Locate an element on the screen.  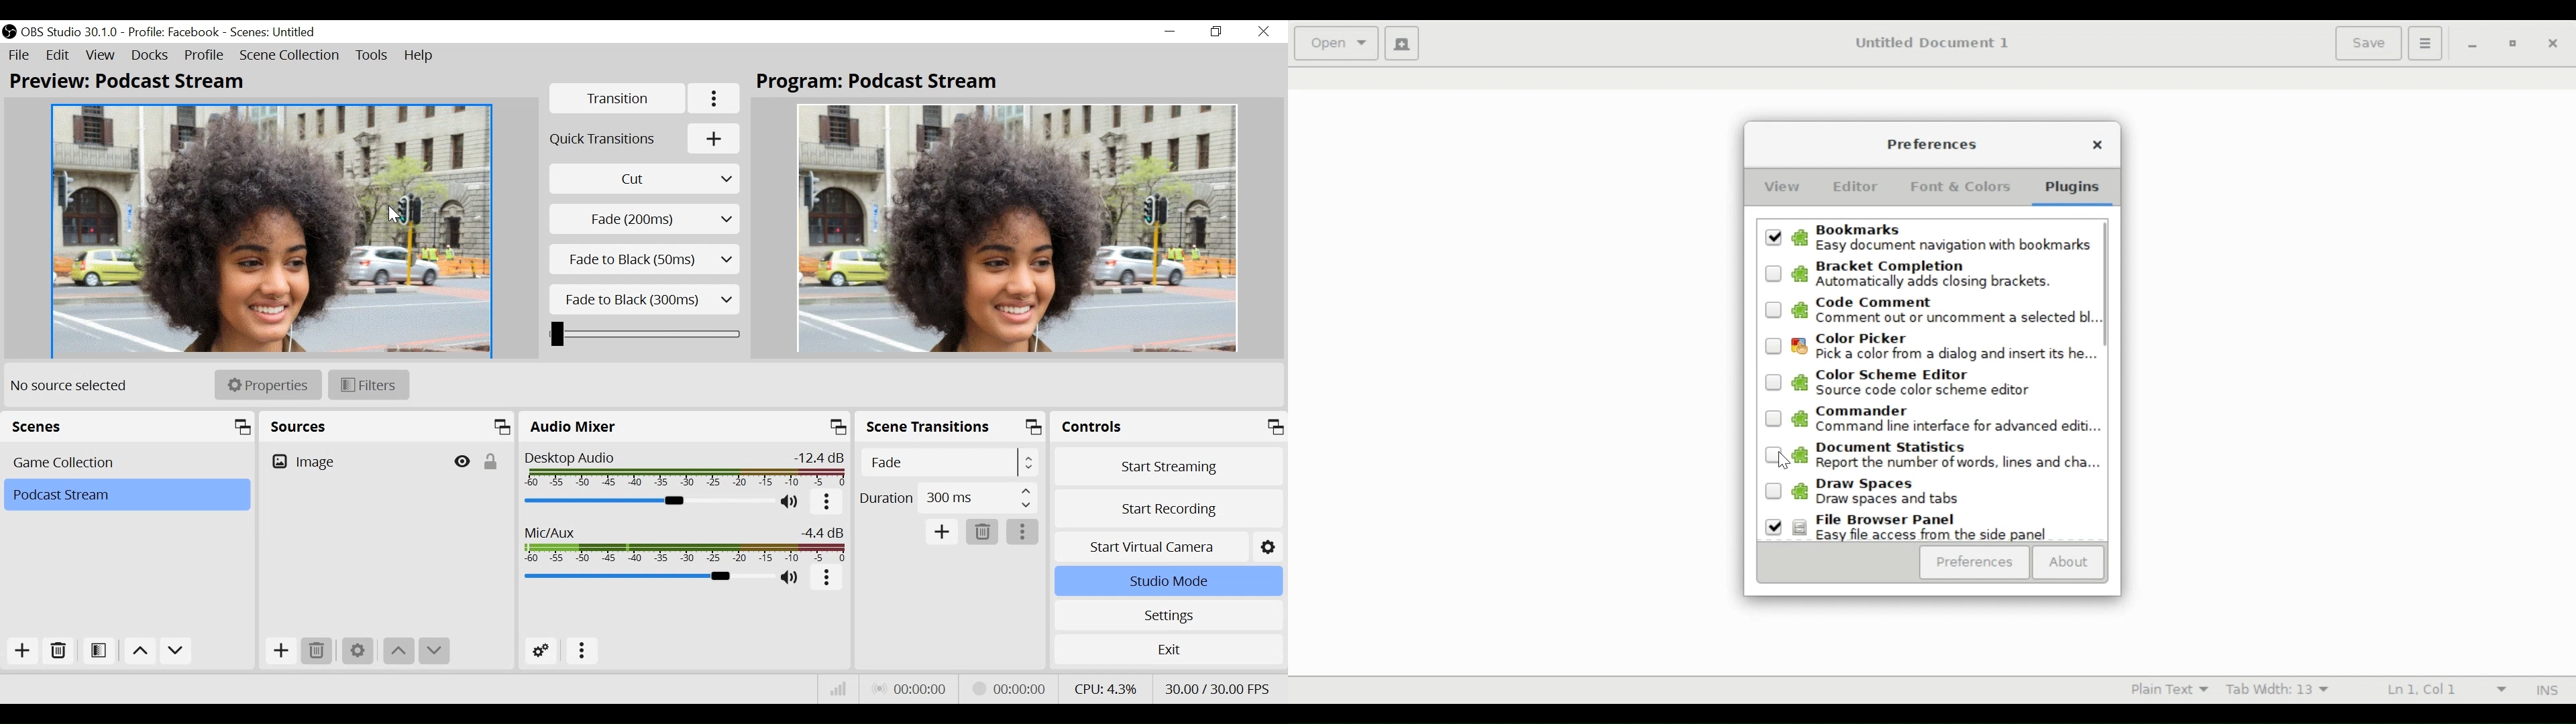
(Un)select color picker. Pick color from dialog and insert its he.. is located at coordinates (1945, 347).